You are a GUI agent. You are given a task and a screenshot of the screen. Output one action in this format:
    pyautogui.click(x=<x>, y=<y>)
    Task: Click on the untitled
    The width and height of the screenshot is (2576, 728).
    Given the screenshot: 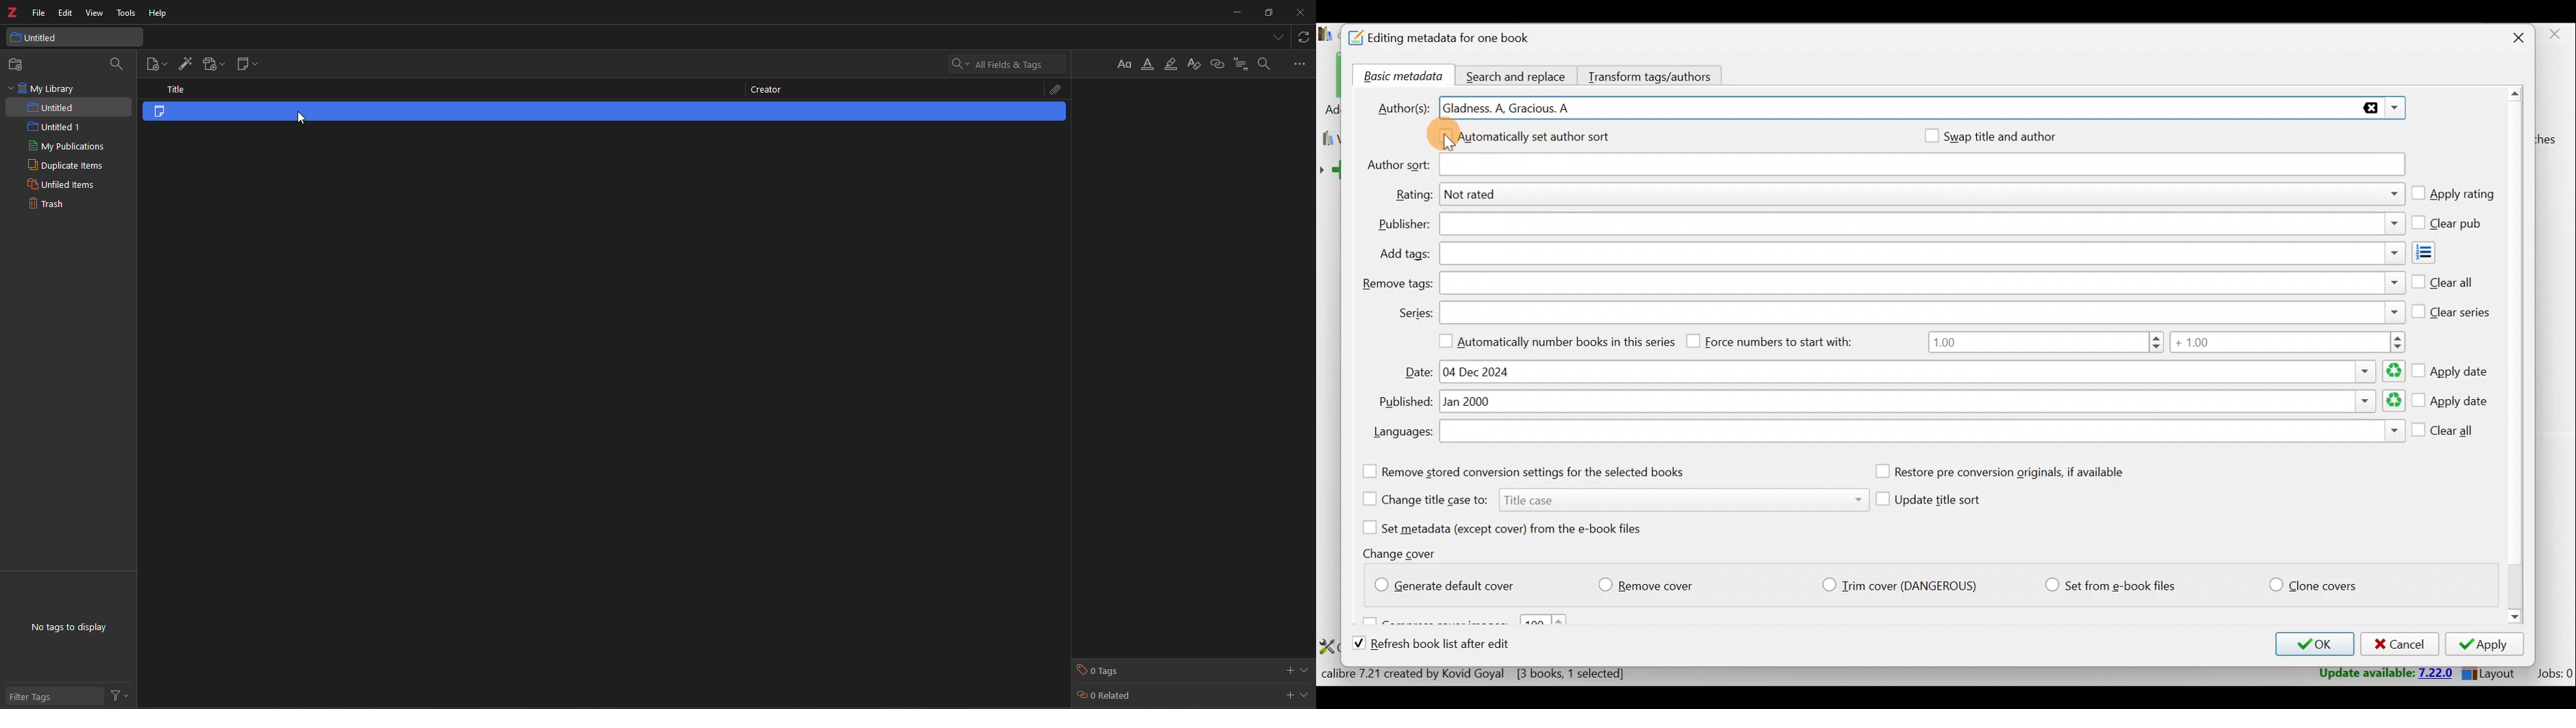 What is the action you would take?
    pyautogui.click(x=36, y=38)
    